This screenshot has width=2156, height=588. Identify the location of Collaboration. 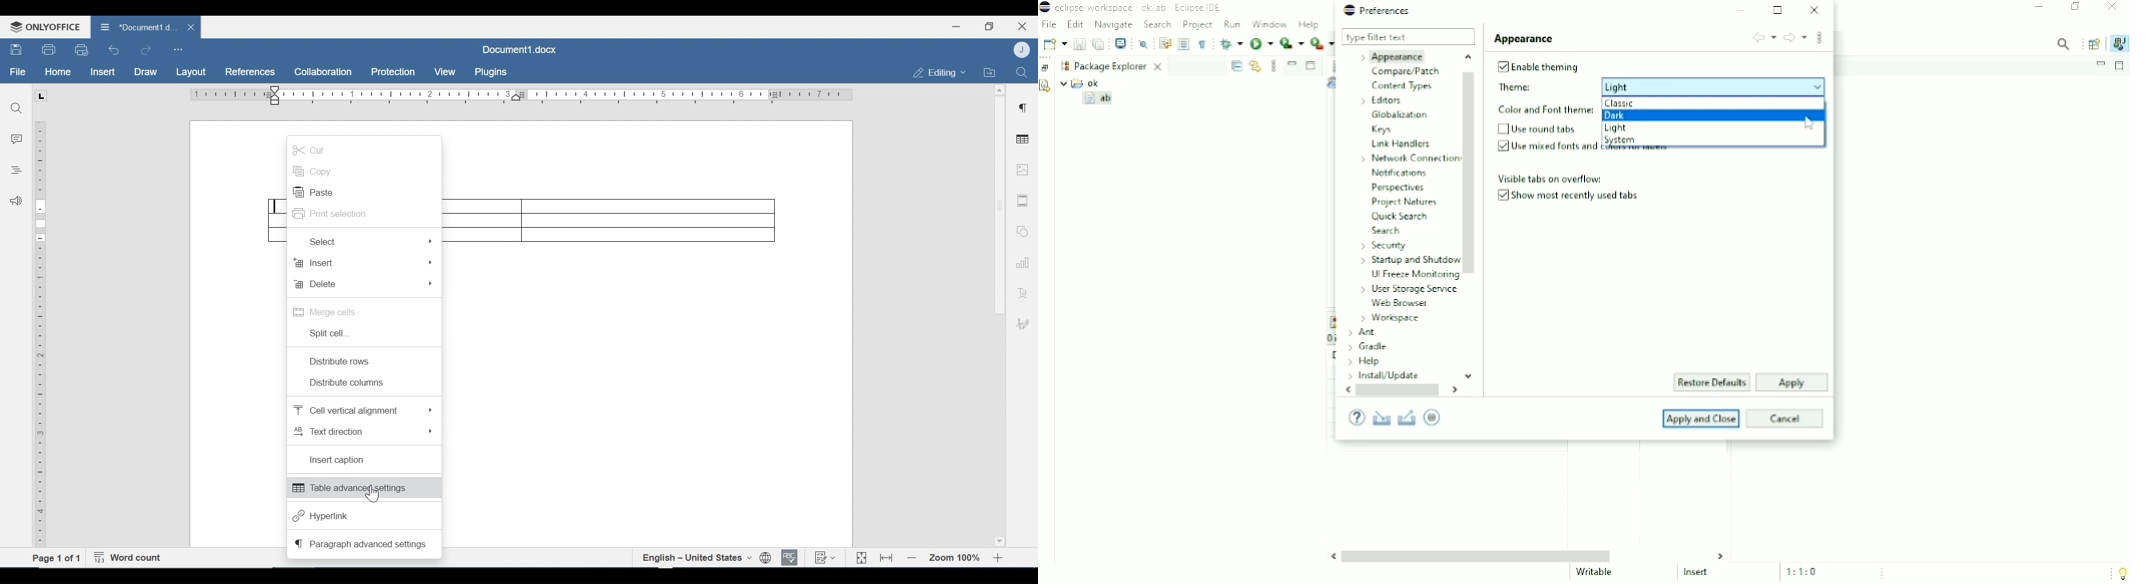
(324, 72).